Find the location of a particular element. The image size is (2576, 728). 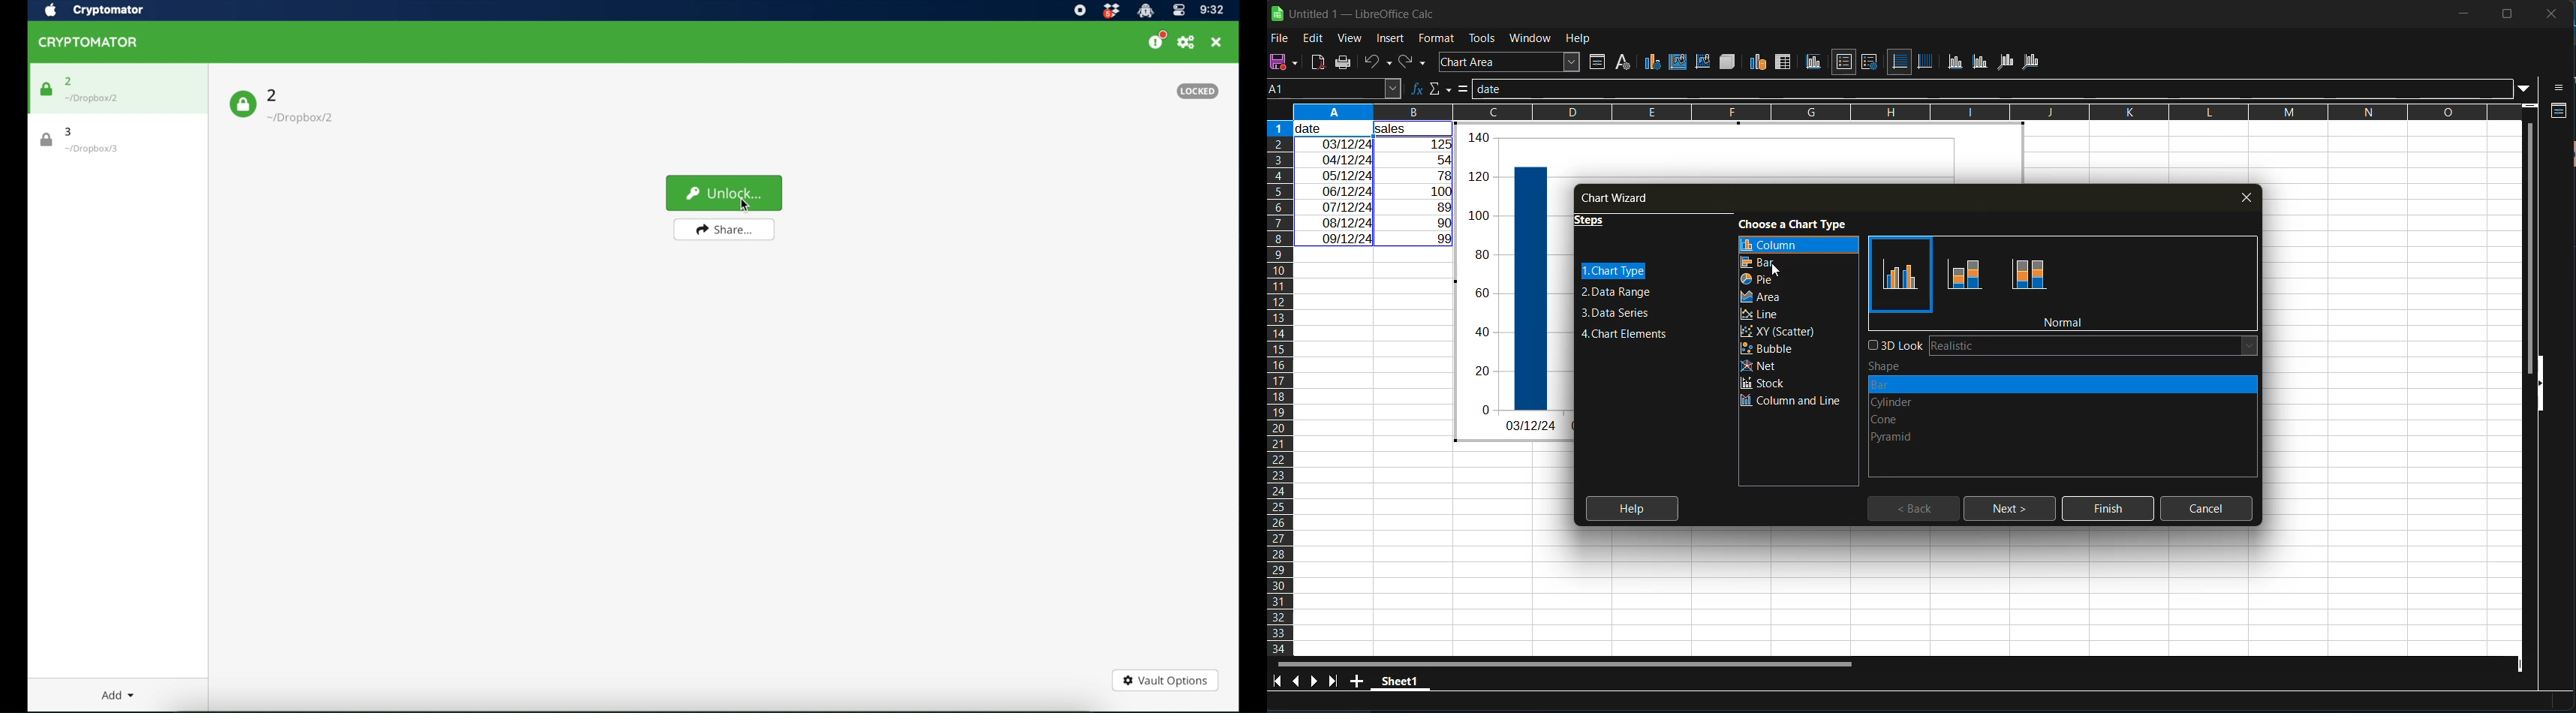

selected range is located at coordinates (1374, 185).